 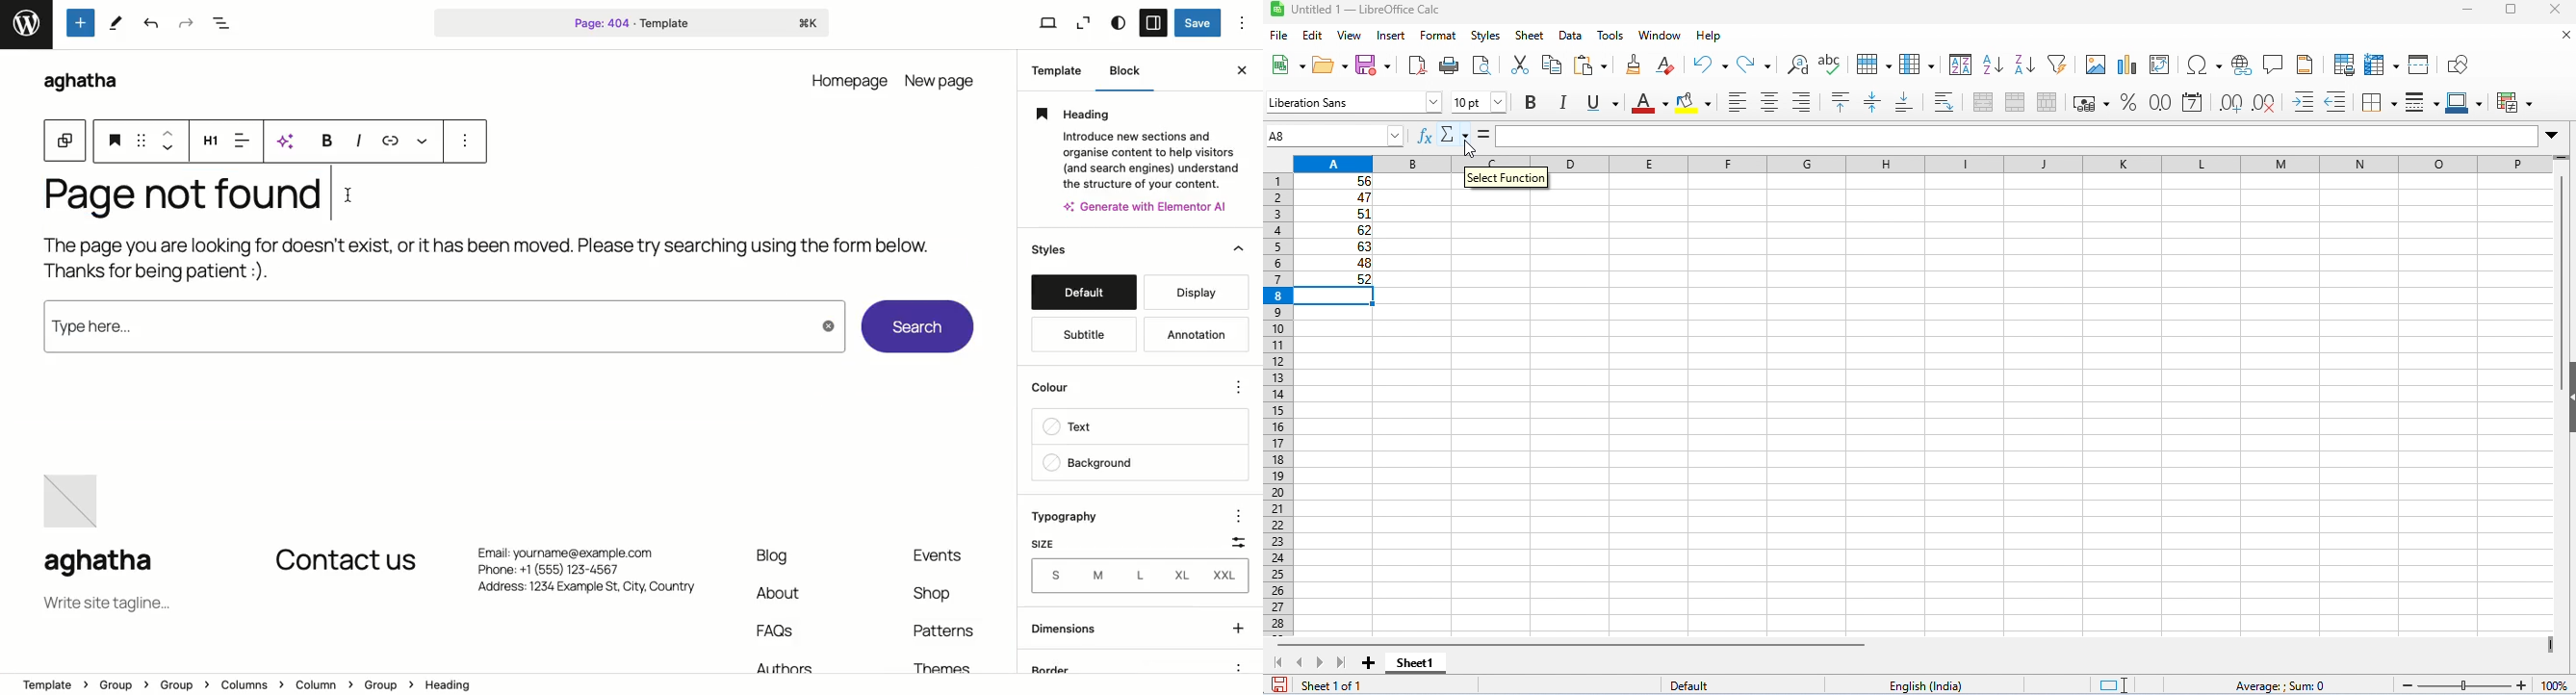 What do you see at coordinates (585, 591) in the screenshot?
I see `Address: 1234 Example St, City. Country` at bounding box center [585, 591].